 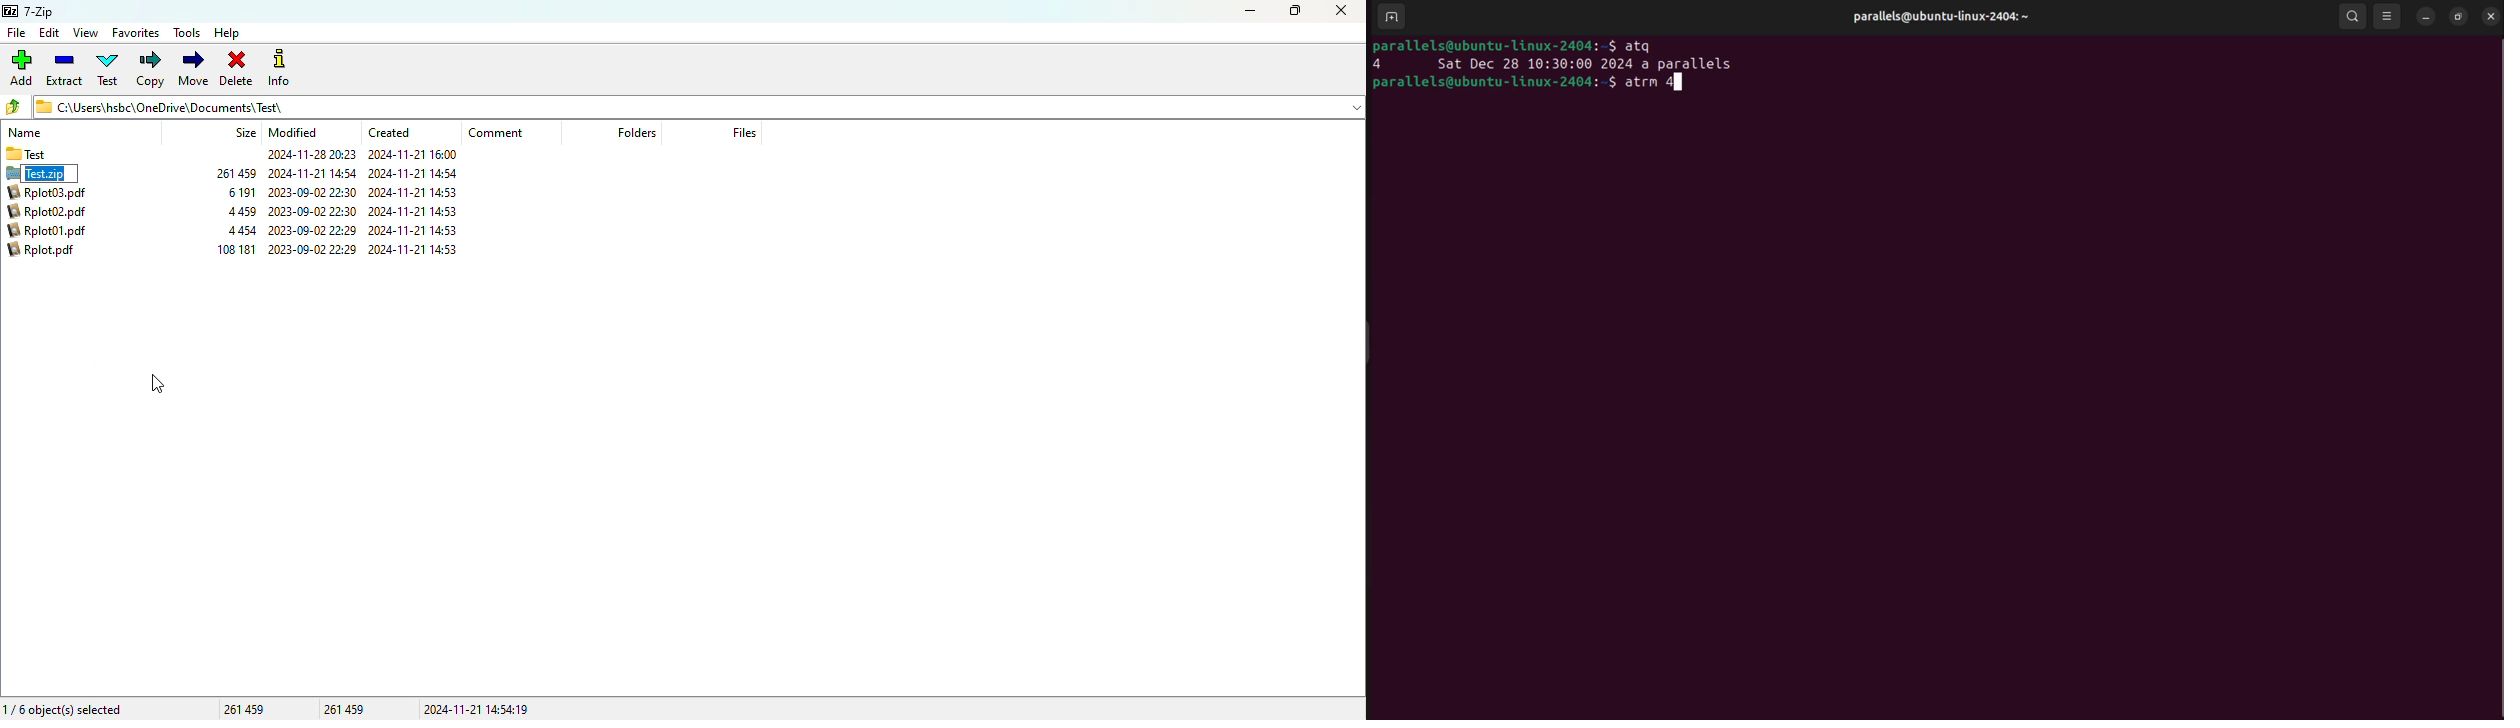 I want to click on close, so click(x=1341, y=11).